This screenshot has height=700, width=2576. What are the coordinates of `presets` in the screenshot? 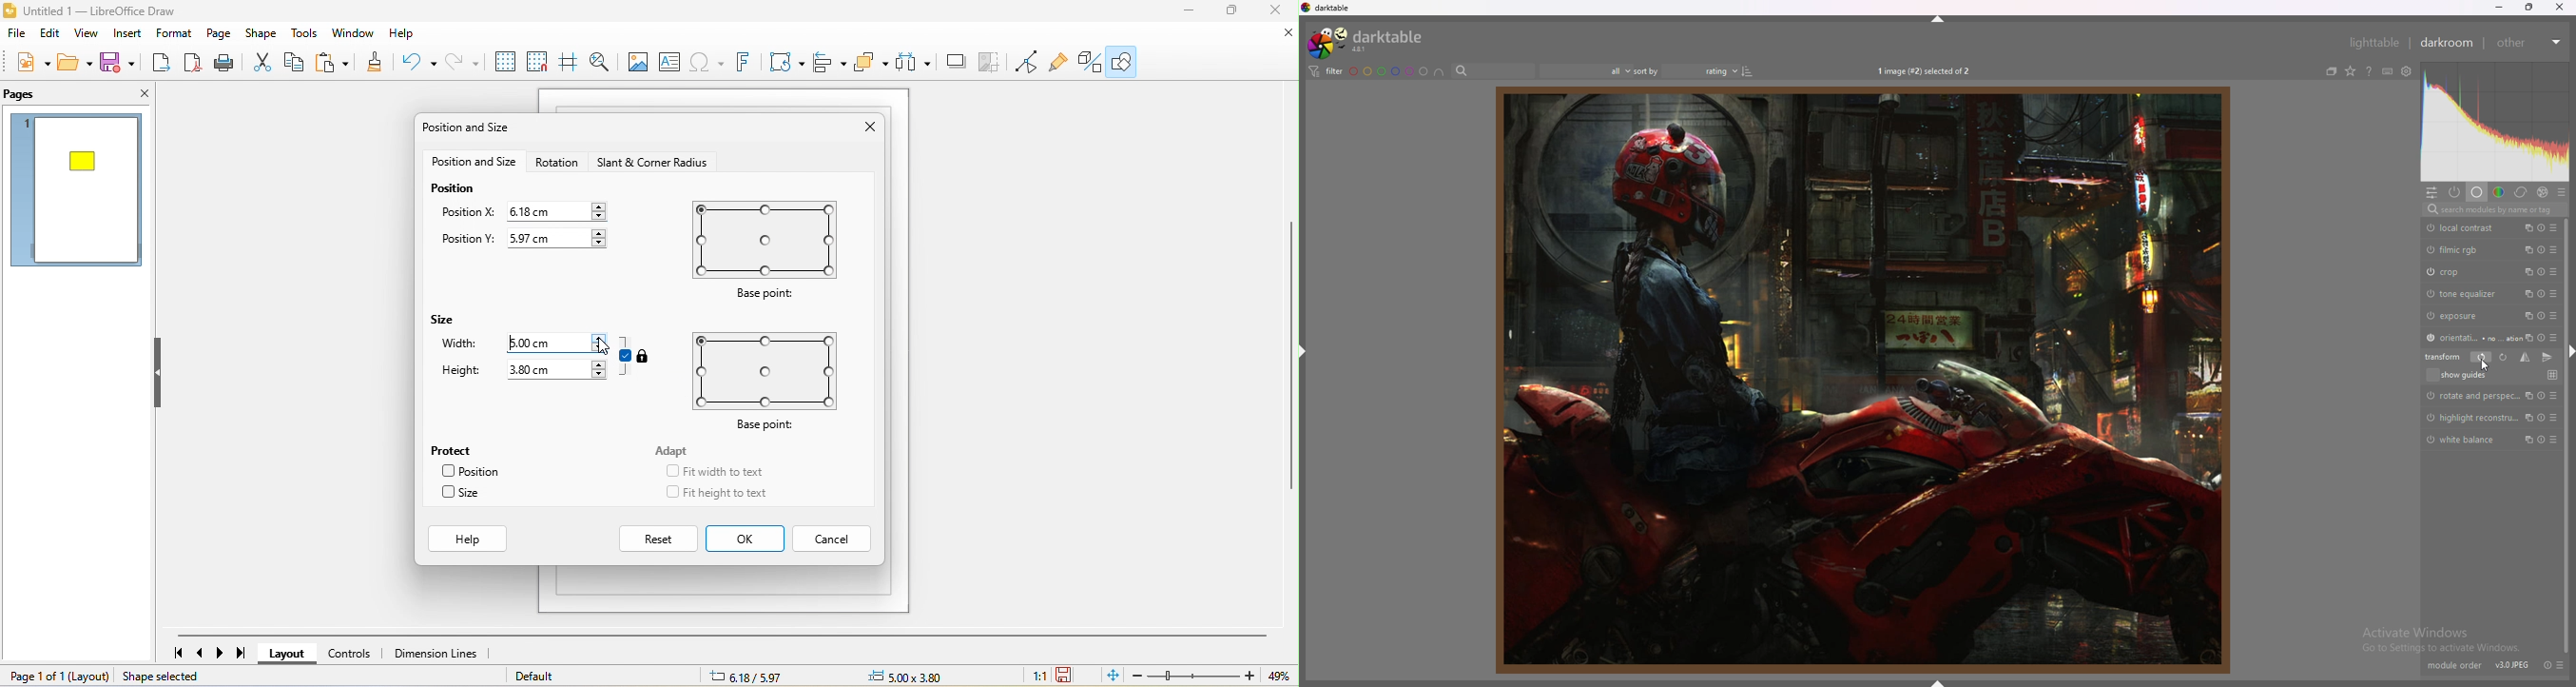 It's located at (2552, 336).